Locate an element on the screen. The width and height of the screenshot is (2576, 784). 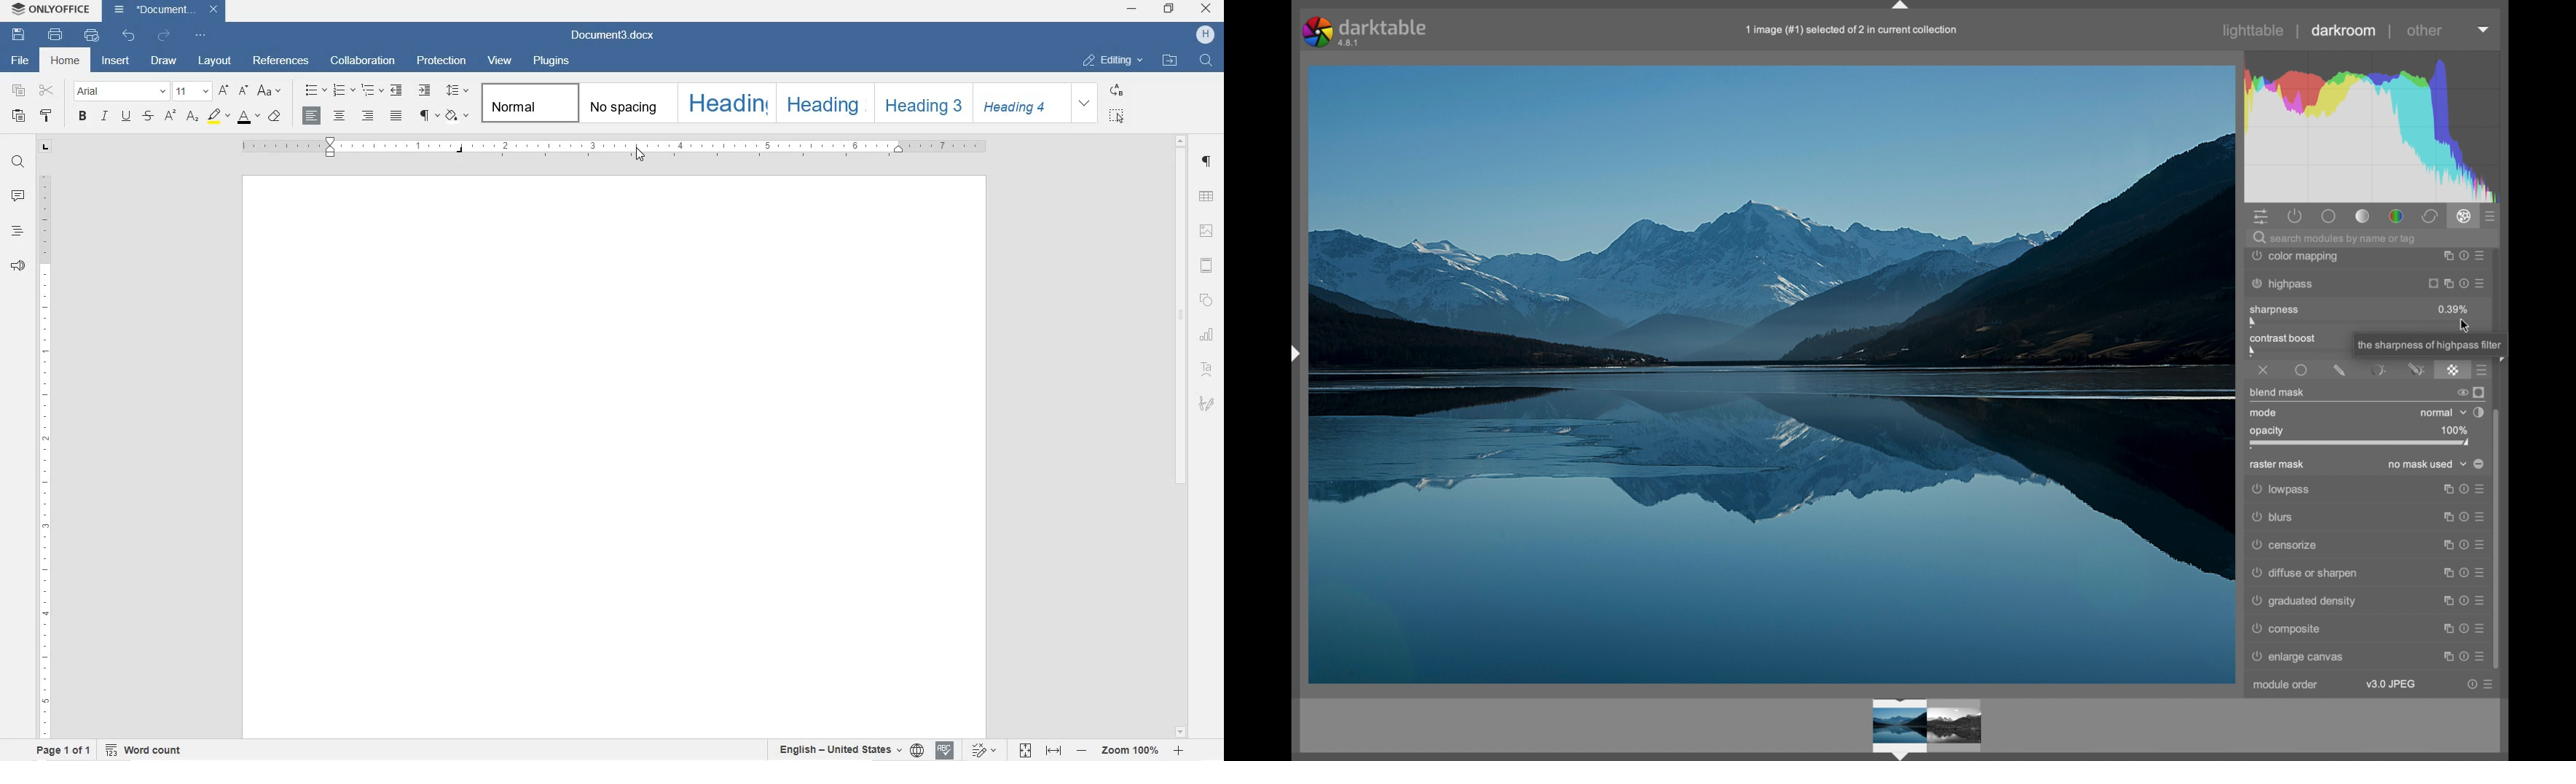
v3.0 jpeg is located at coordinates (2391, 684).